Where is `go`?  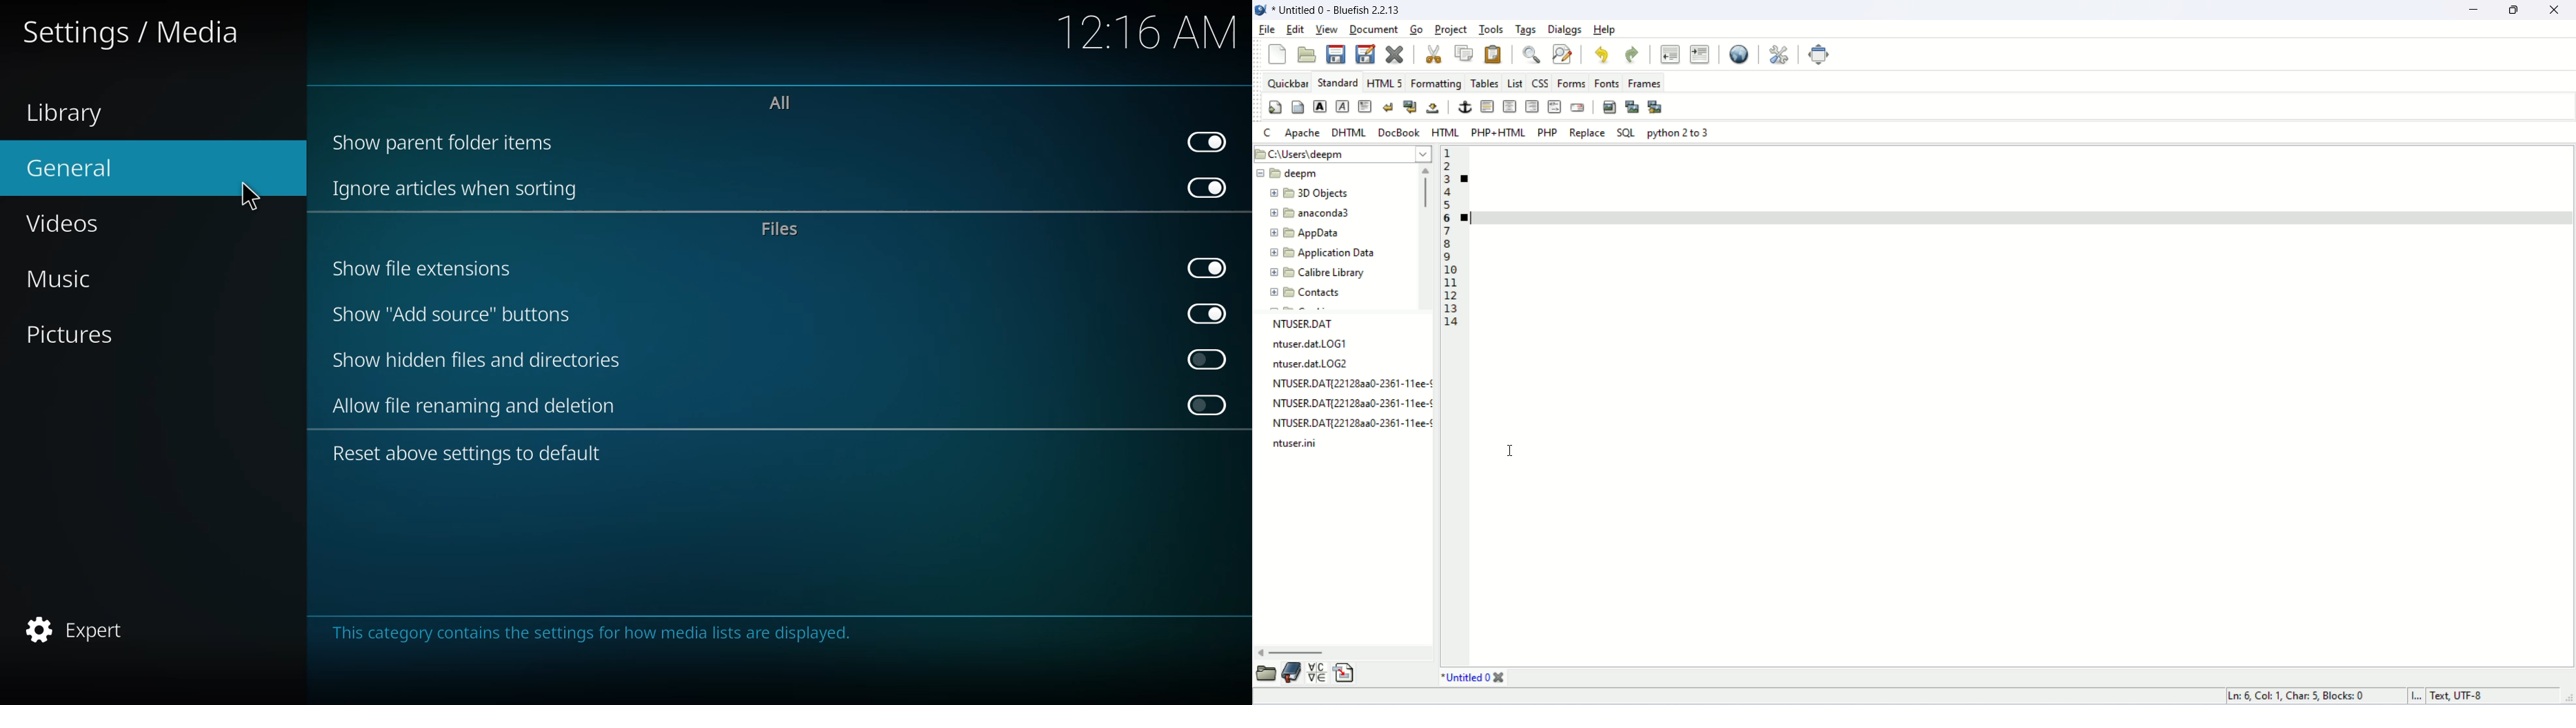 go is located at coordinates (1416, 30).